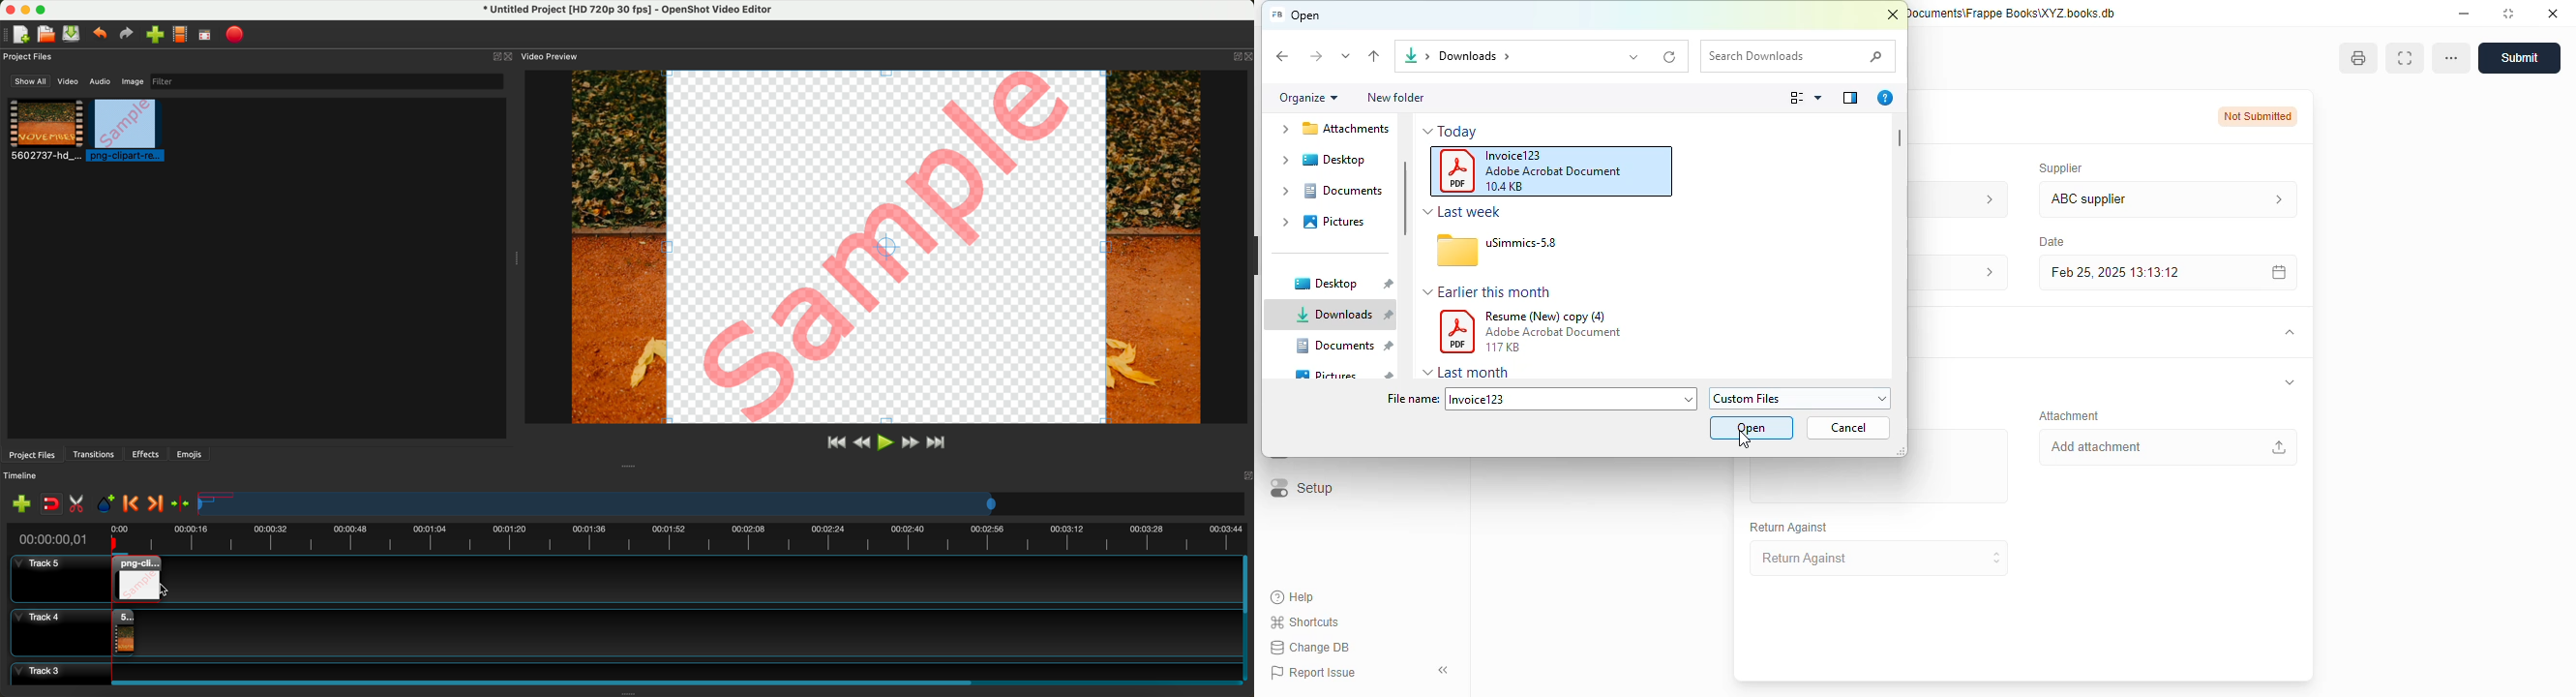 The image size is (2576, 700). What do you see at coordinates (2050, 241) in the screenshot?
I see `date` at bounding box center [2050, 241].